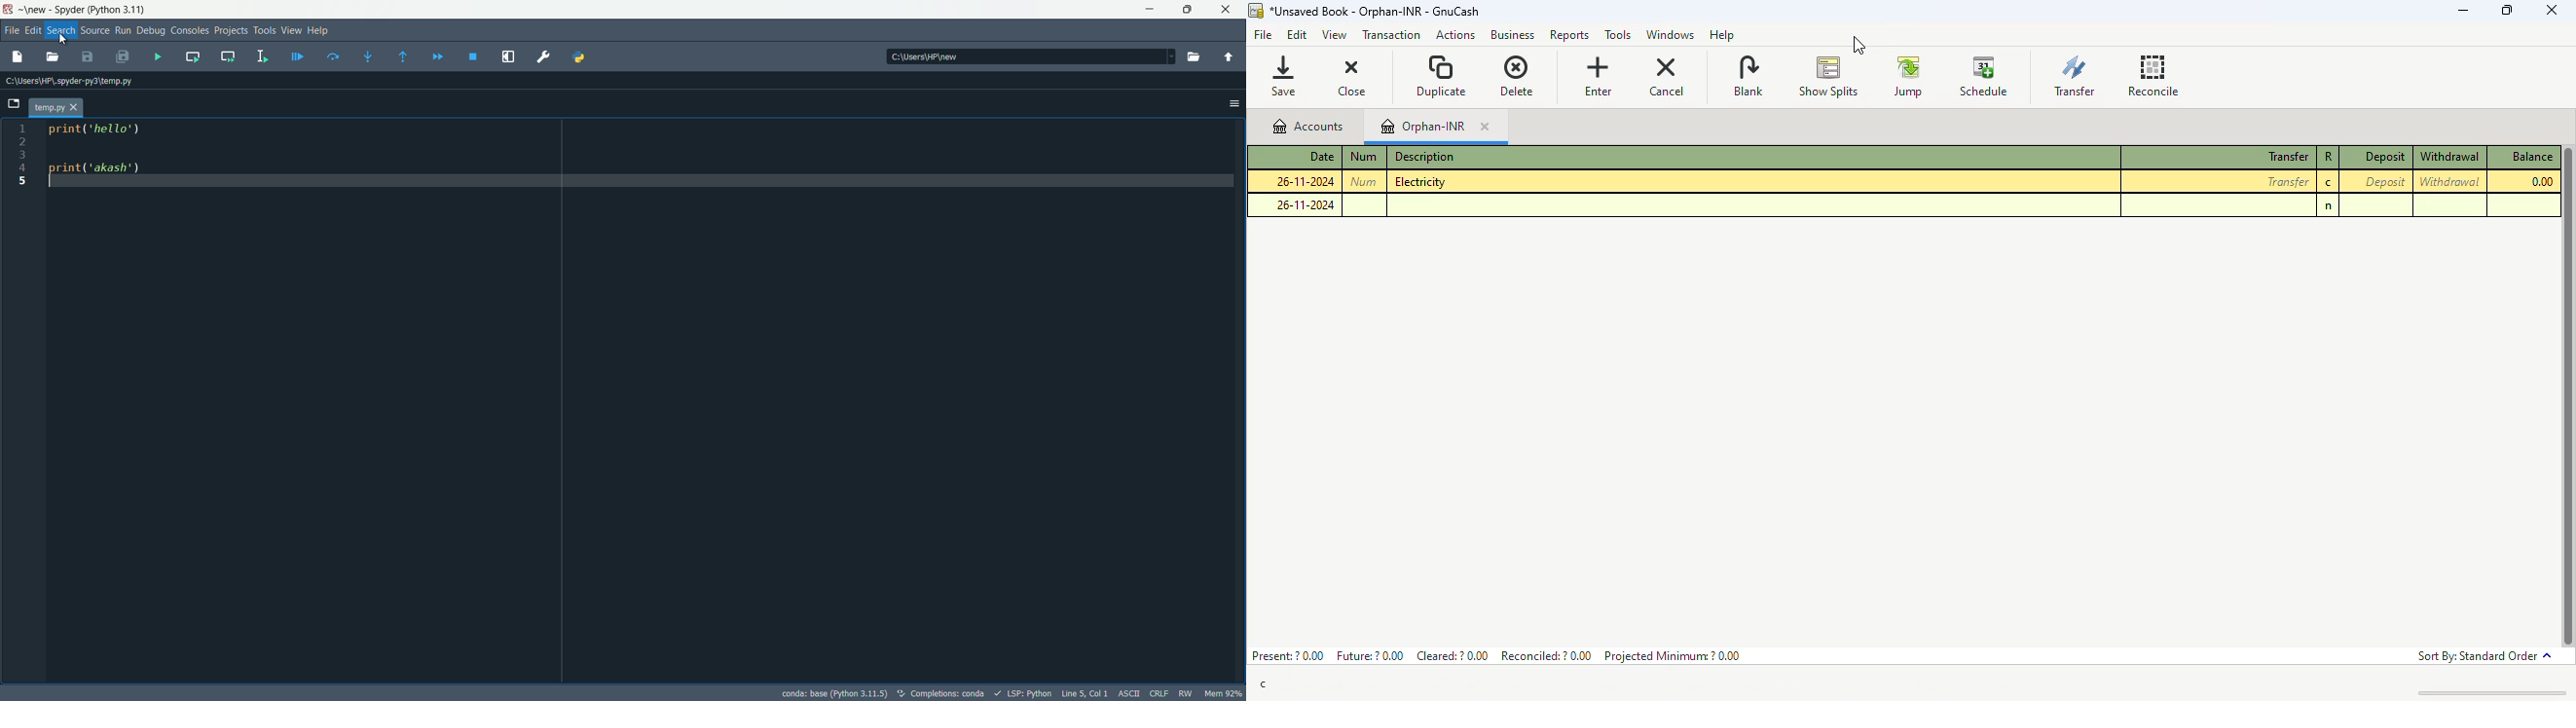 The height and width of the screenshot is (728, 2576). Describe the element at coordinates (435, 56) in the screenshot. I see `continue execution untill next function` at that location.